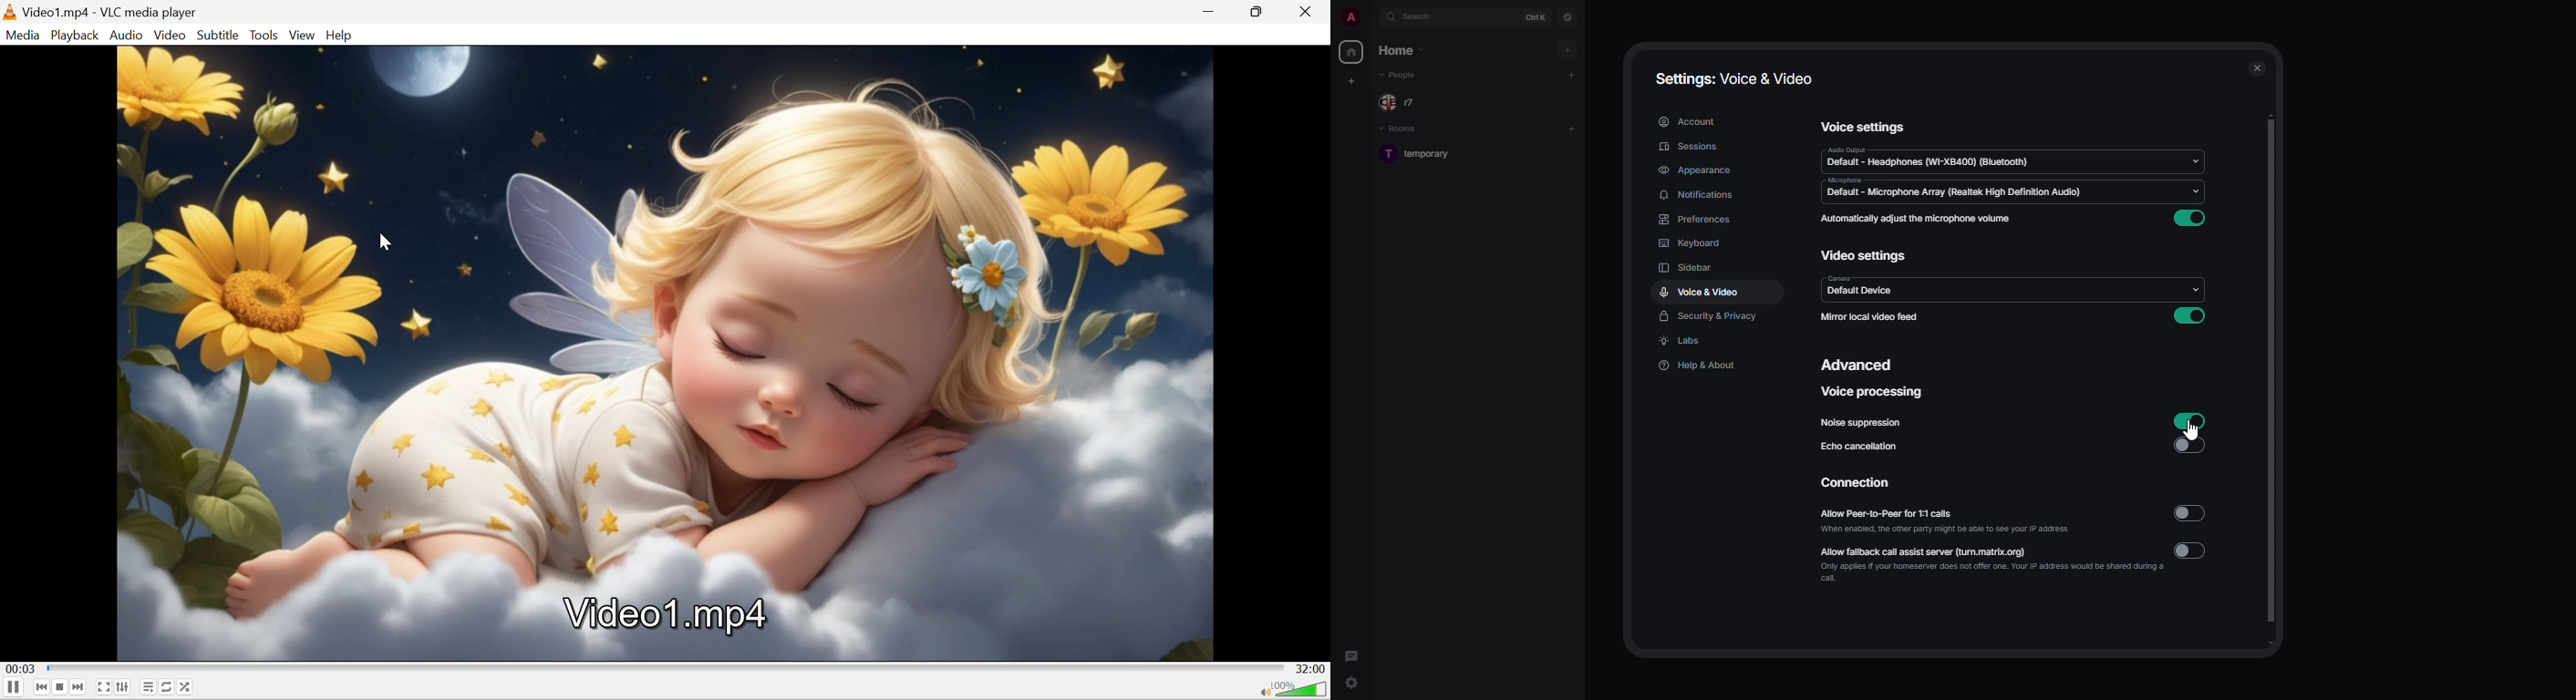 This screenshot has width=2576, height=700. What do you see at coordinates (124, 687) in the screenshot?
I see `Show extended settings` at bounding box center [124, 687].